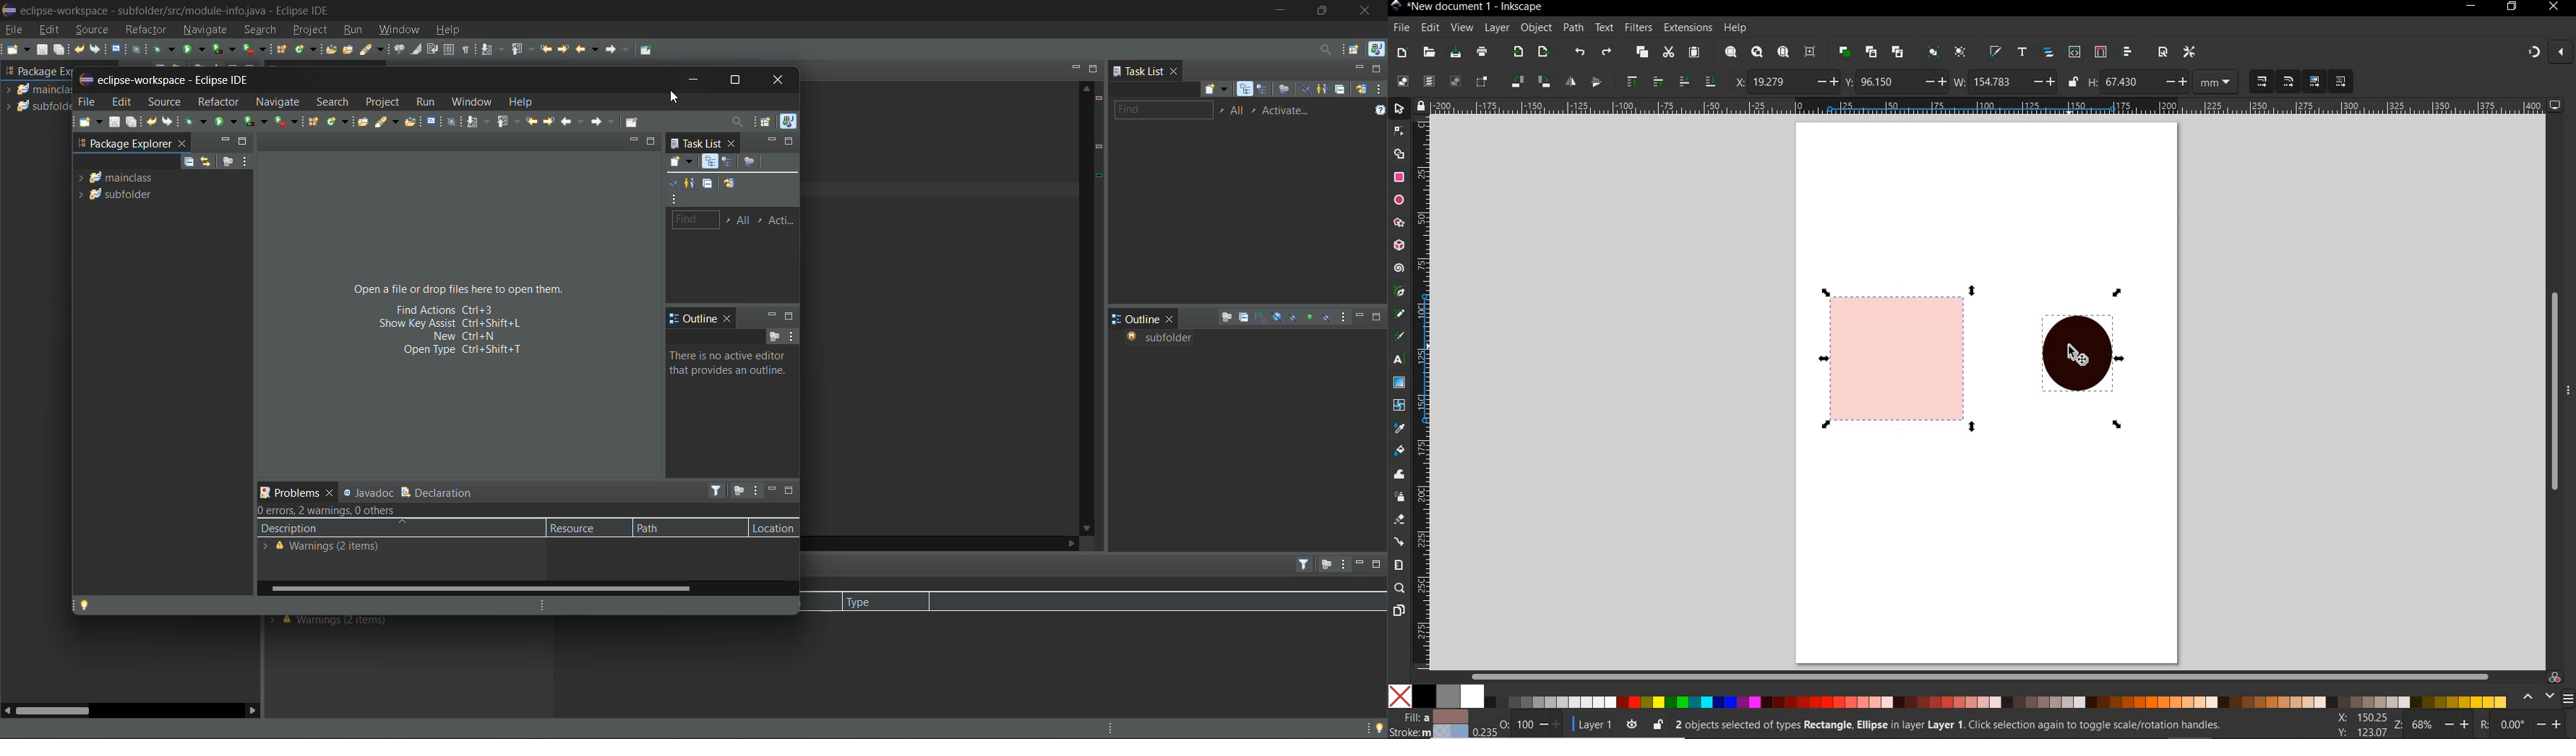  I want to click on subfolder, so click(1167, 338).